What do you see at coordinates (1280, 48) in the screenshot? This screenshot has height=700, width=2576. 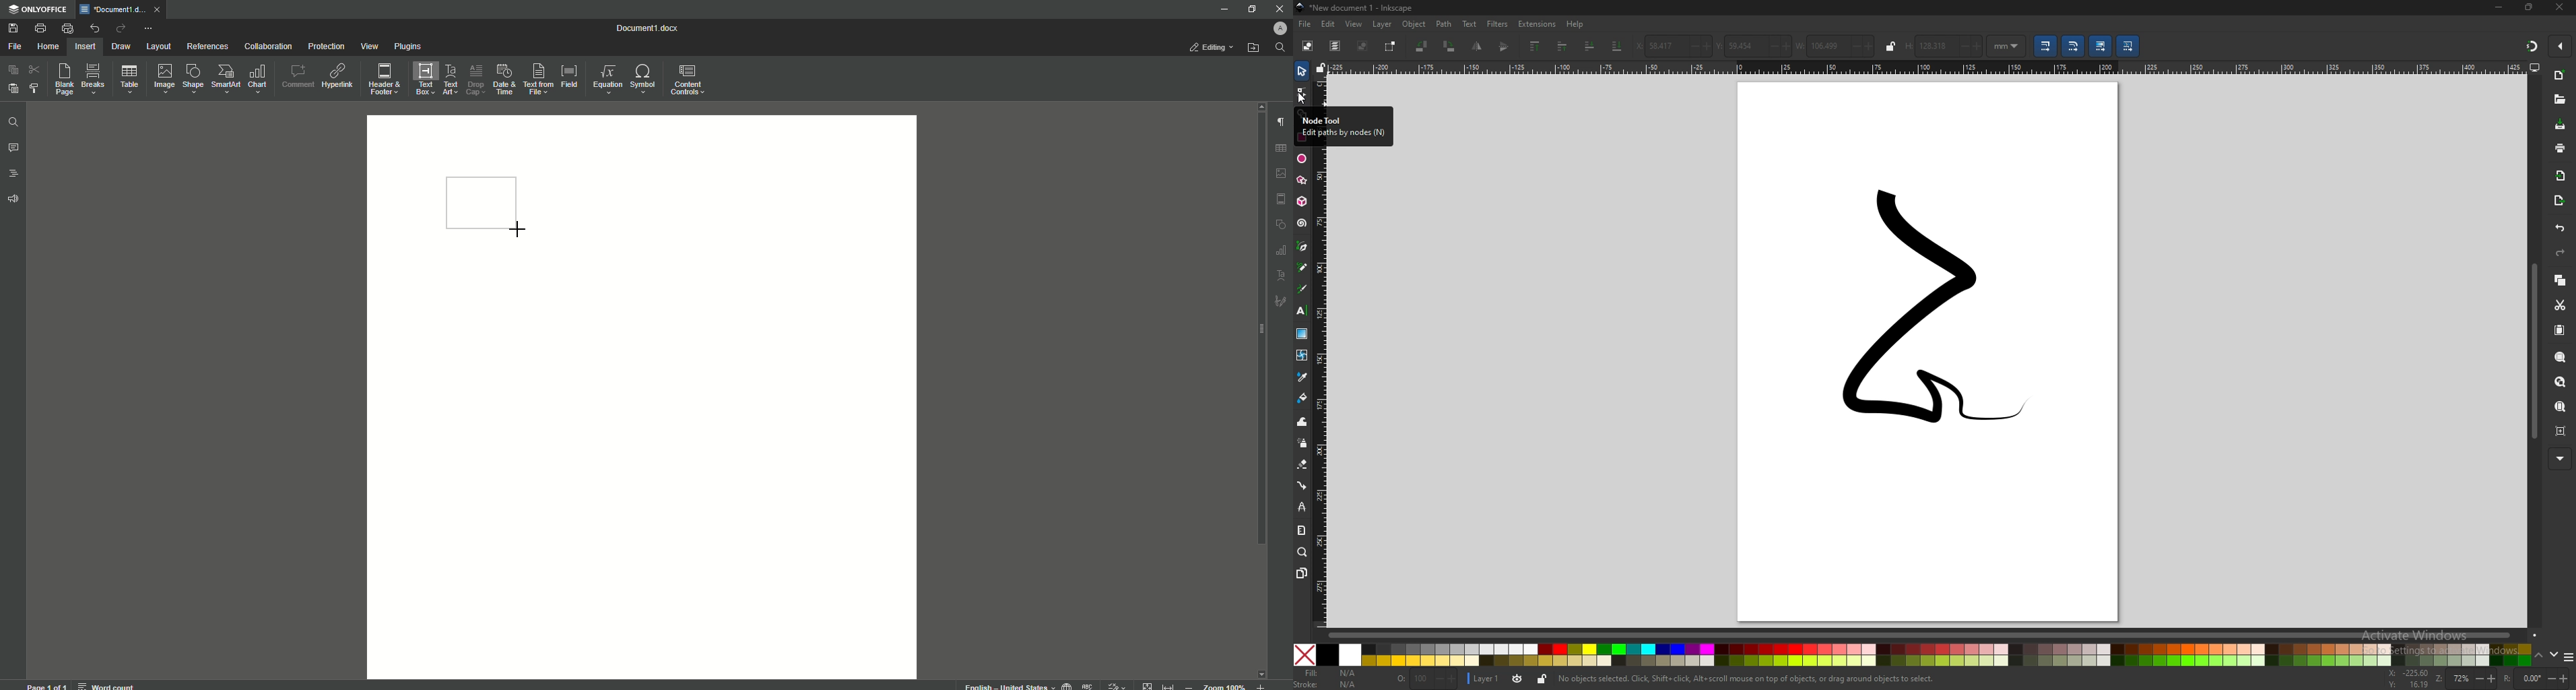 I see `Search` at bounding box center [1280, 48].